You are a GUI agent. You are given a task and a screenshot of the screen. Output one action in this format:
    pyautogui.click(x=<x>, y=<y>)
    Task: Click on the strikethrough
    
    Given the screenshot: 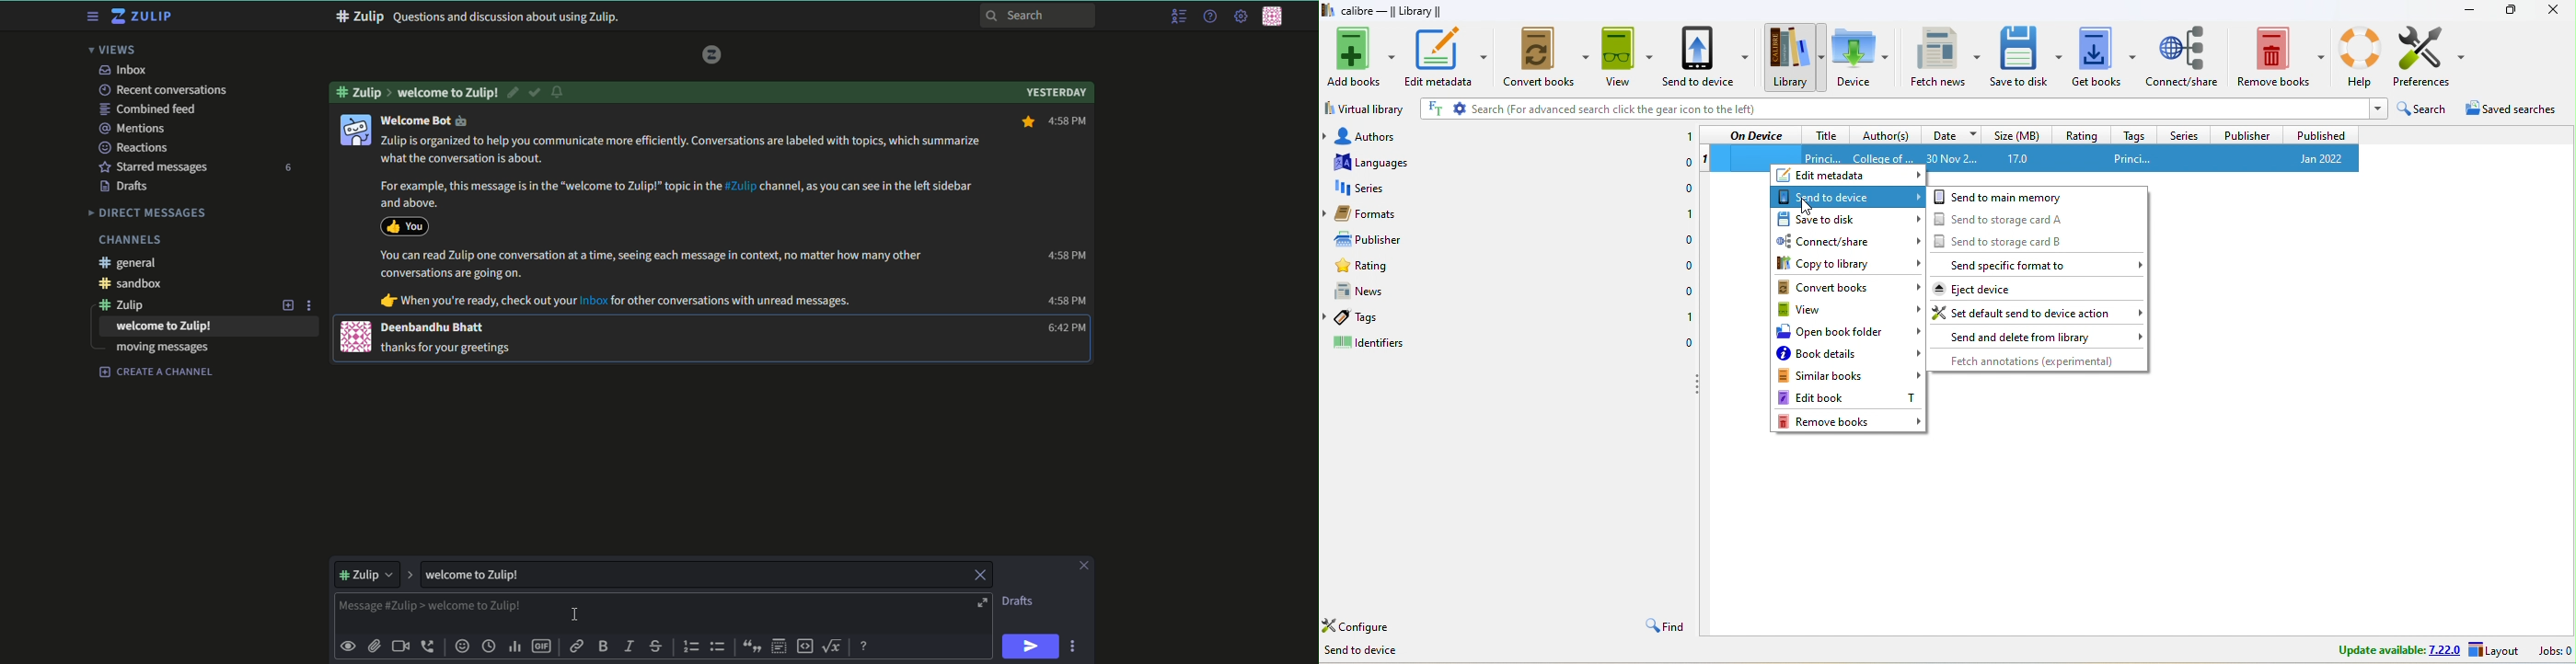 What is the action you would take?
    pyautogui.click(x=657, y=646)
    